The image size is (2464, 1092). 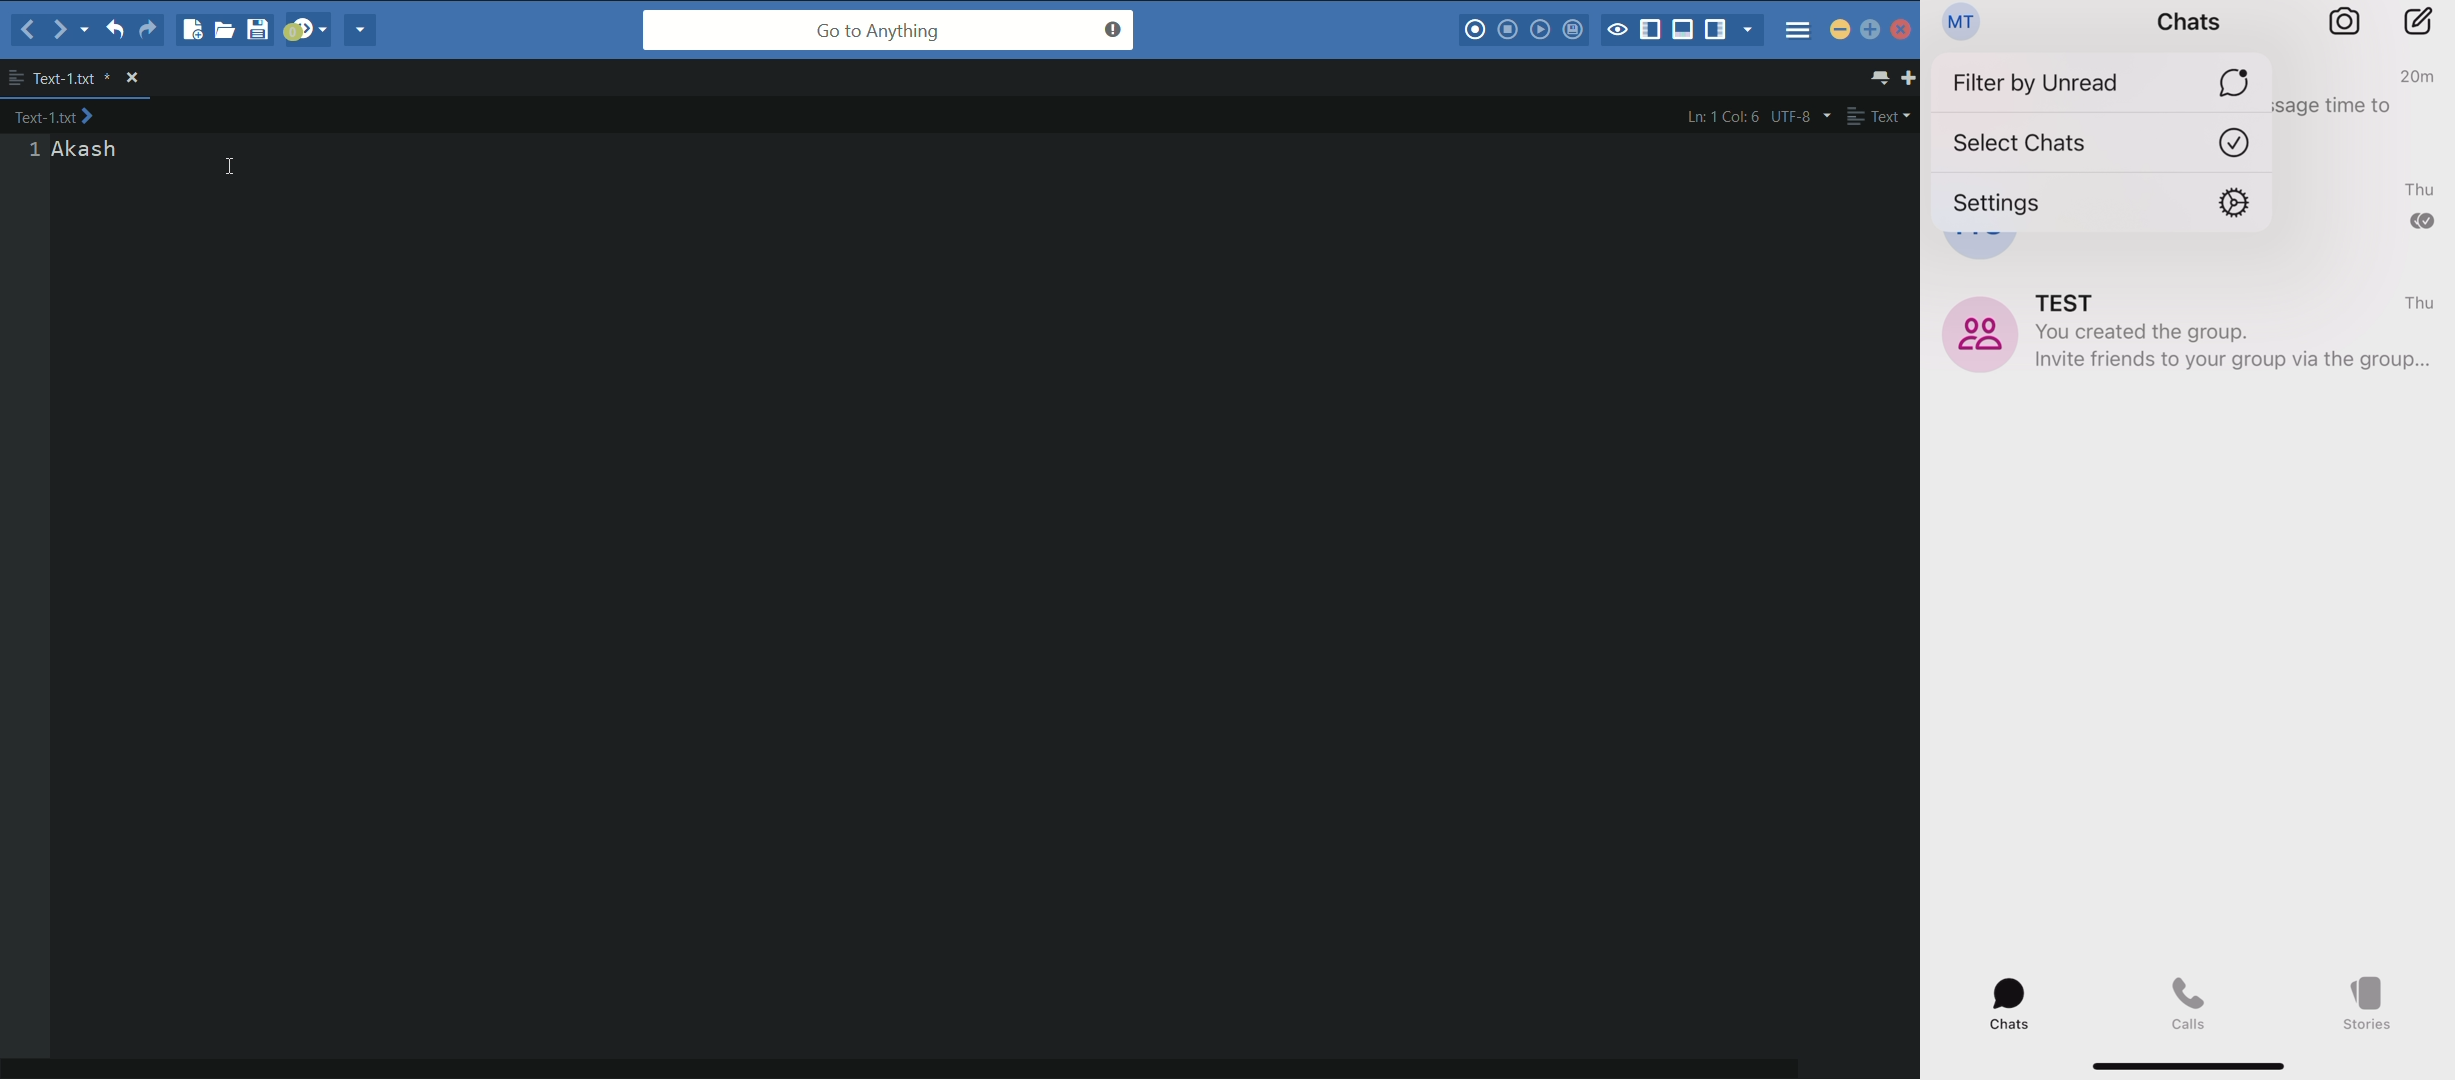 What do you see at coordinates (2010, 1002) in the screenshot?
I see `chats` at bounding box center [2010, 1002].